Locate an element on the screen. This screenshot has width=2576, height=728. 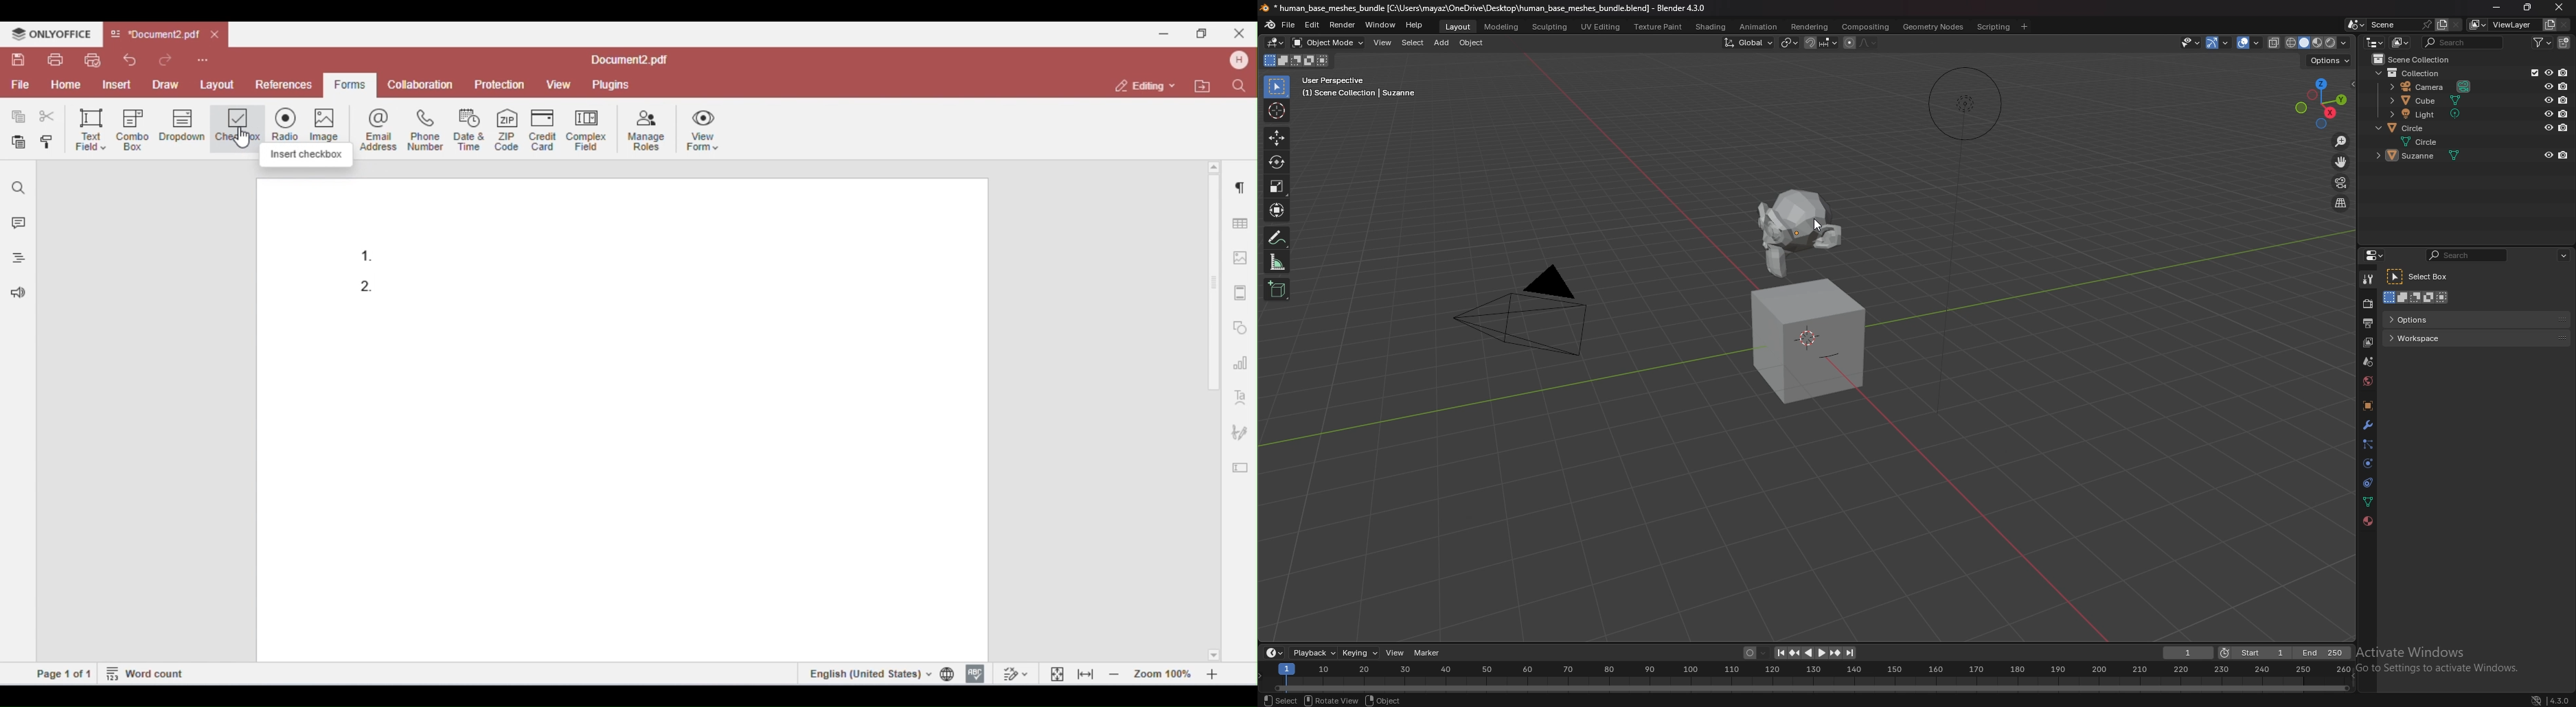
exclude from viewlayer is located at coordinates (2531, 73).